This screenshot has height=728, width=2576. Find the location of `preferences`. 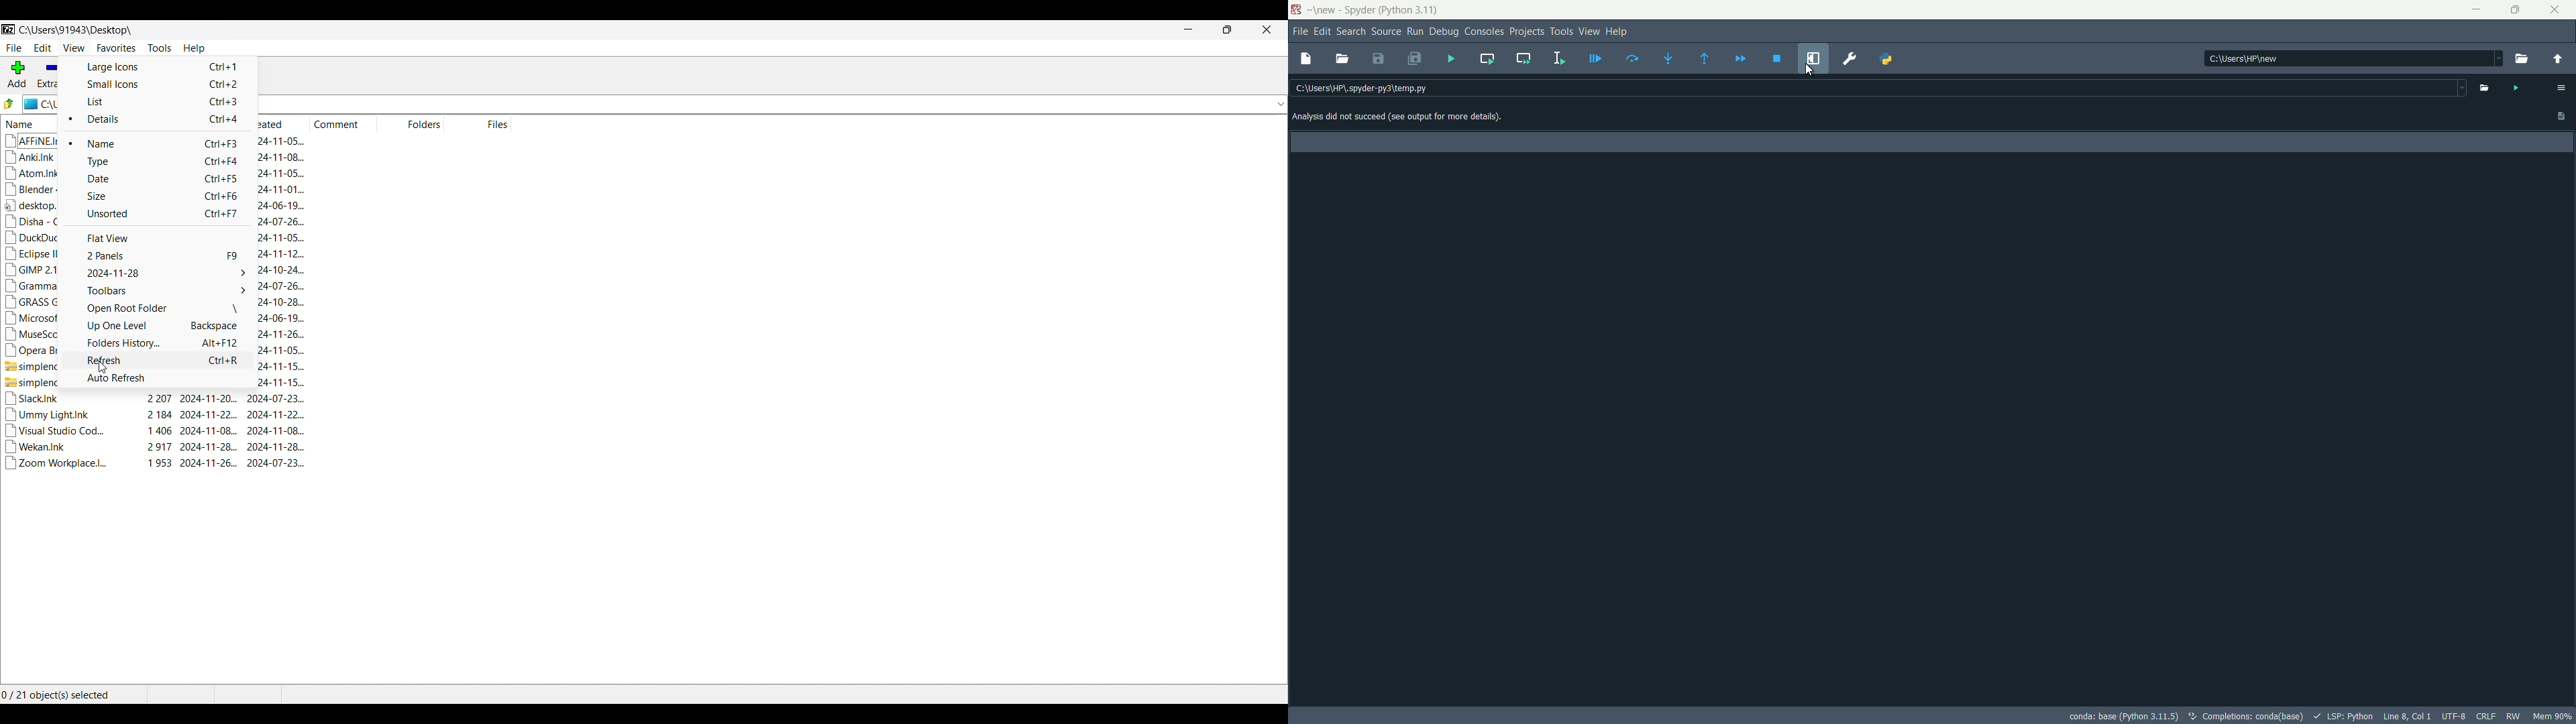

preferences is located at coordinates (1849, 59).